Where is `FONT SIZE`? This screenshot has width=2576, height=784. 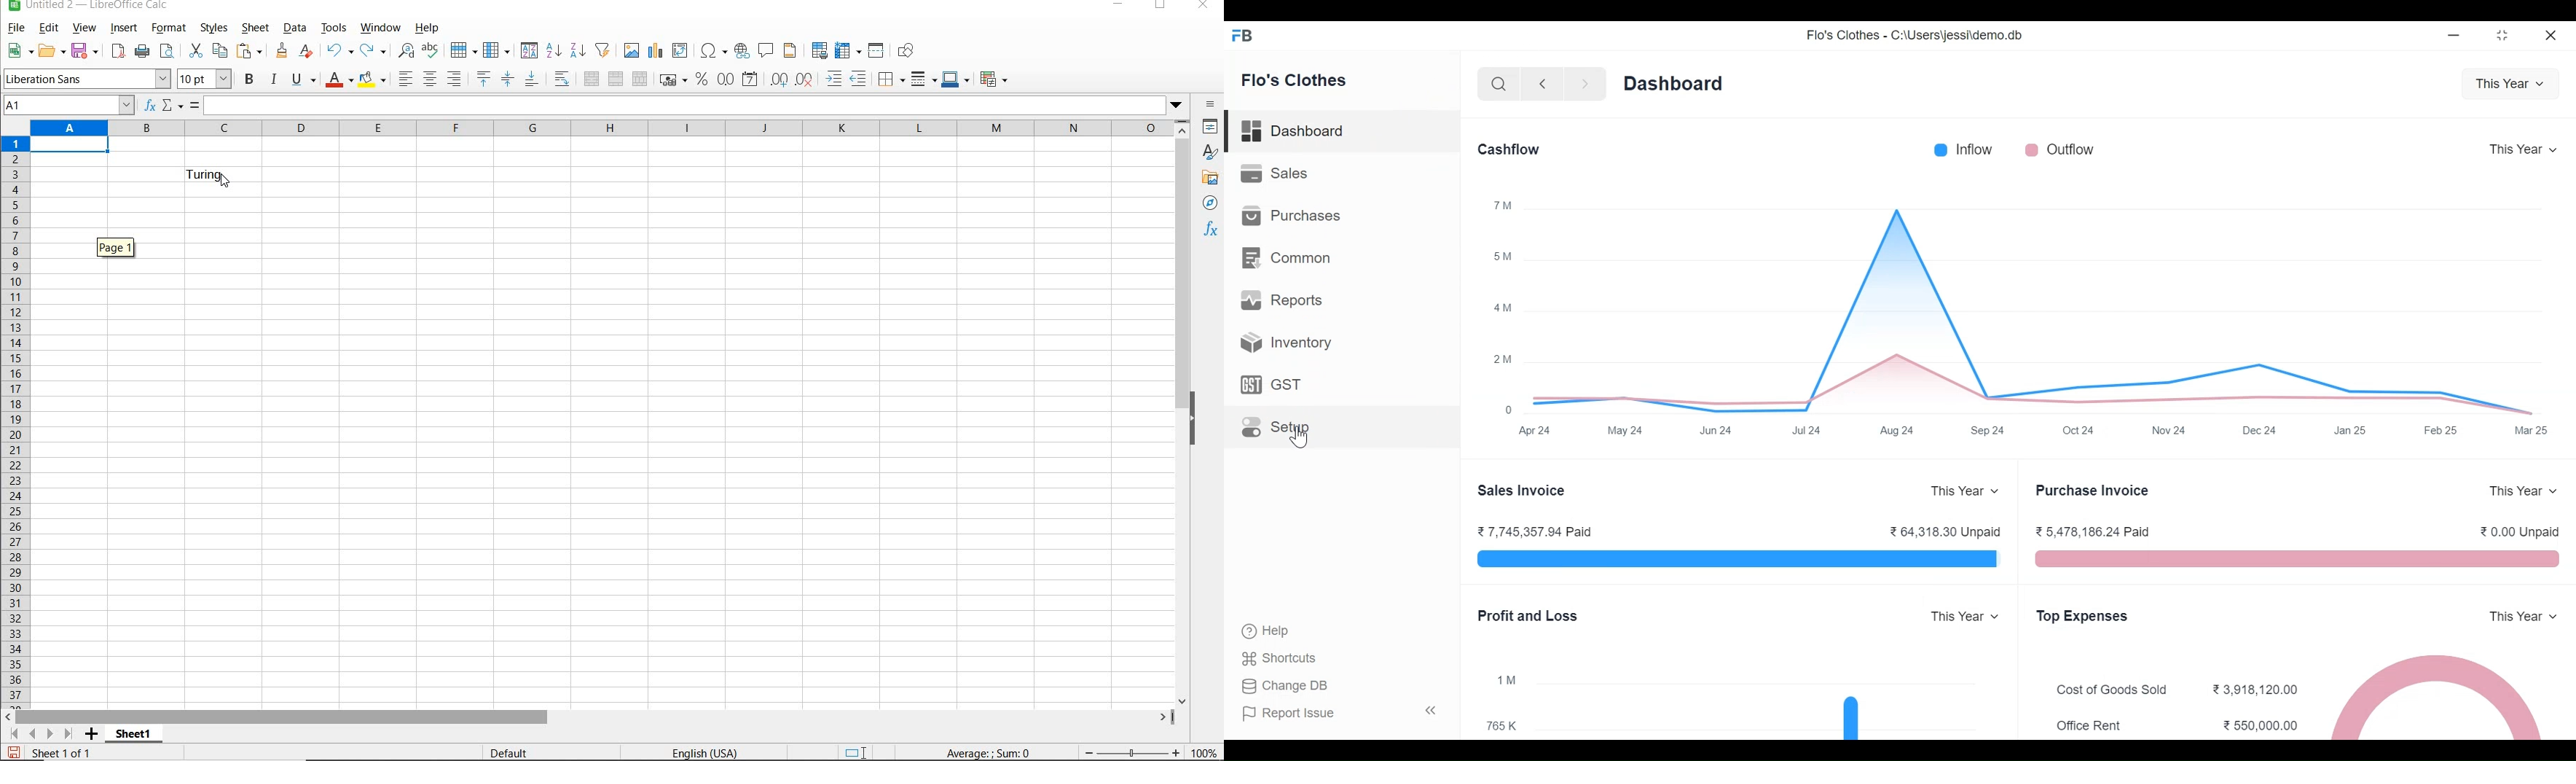
FONT SIZE is located at coordinates (205, 80).